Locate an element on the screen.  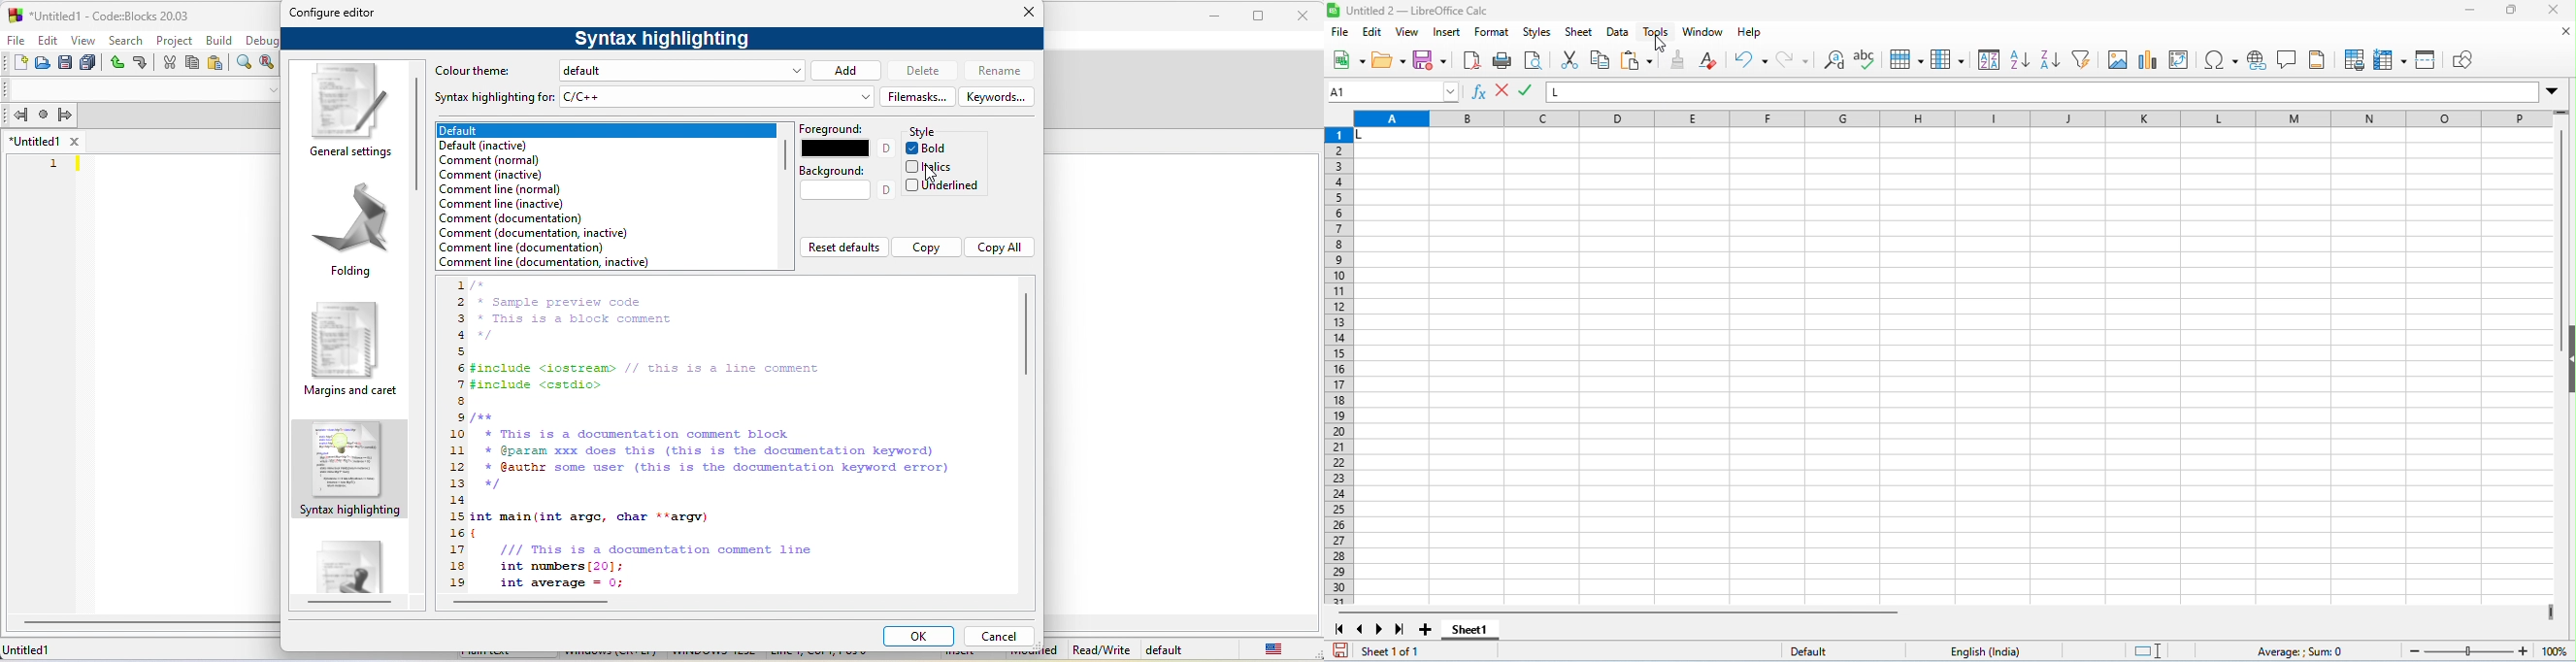
format is located at coordinates (1494, 34).